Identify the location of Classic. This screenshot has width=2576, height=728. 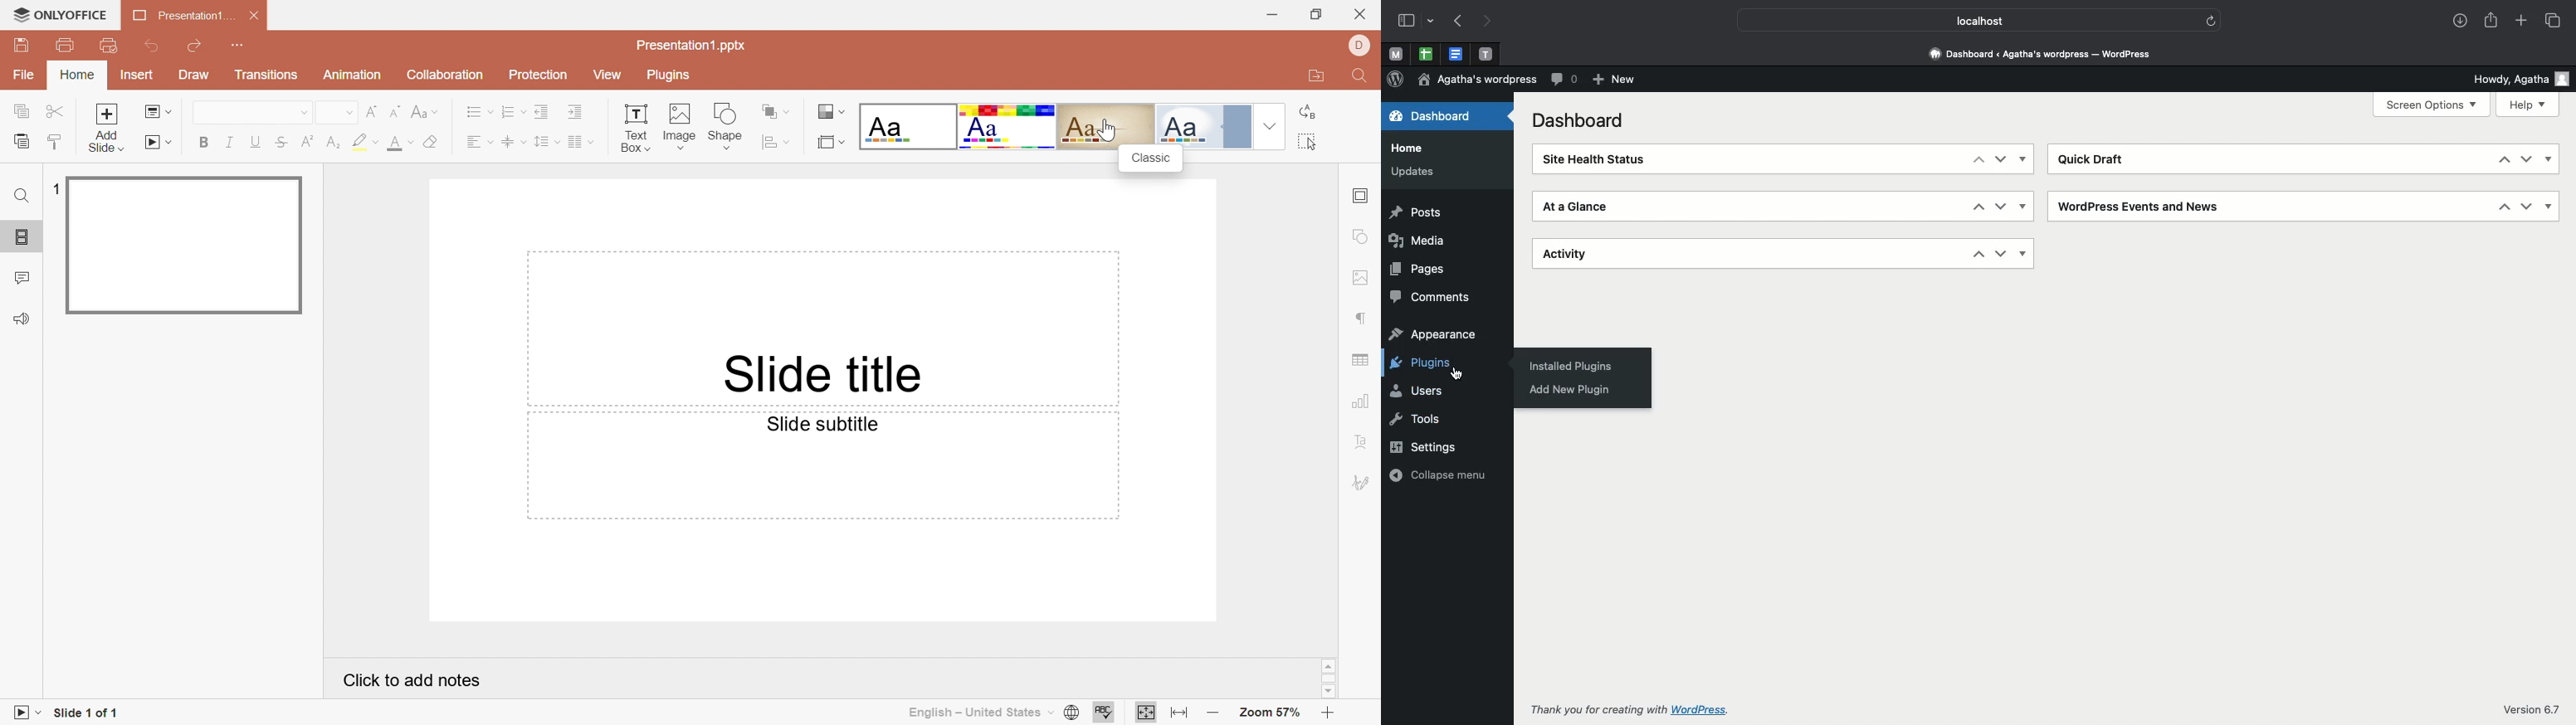
(1152, 162).